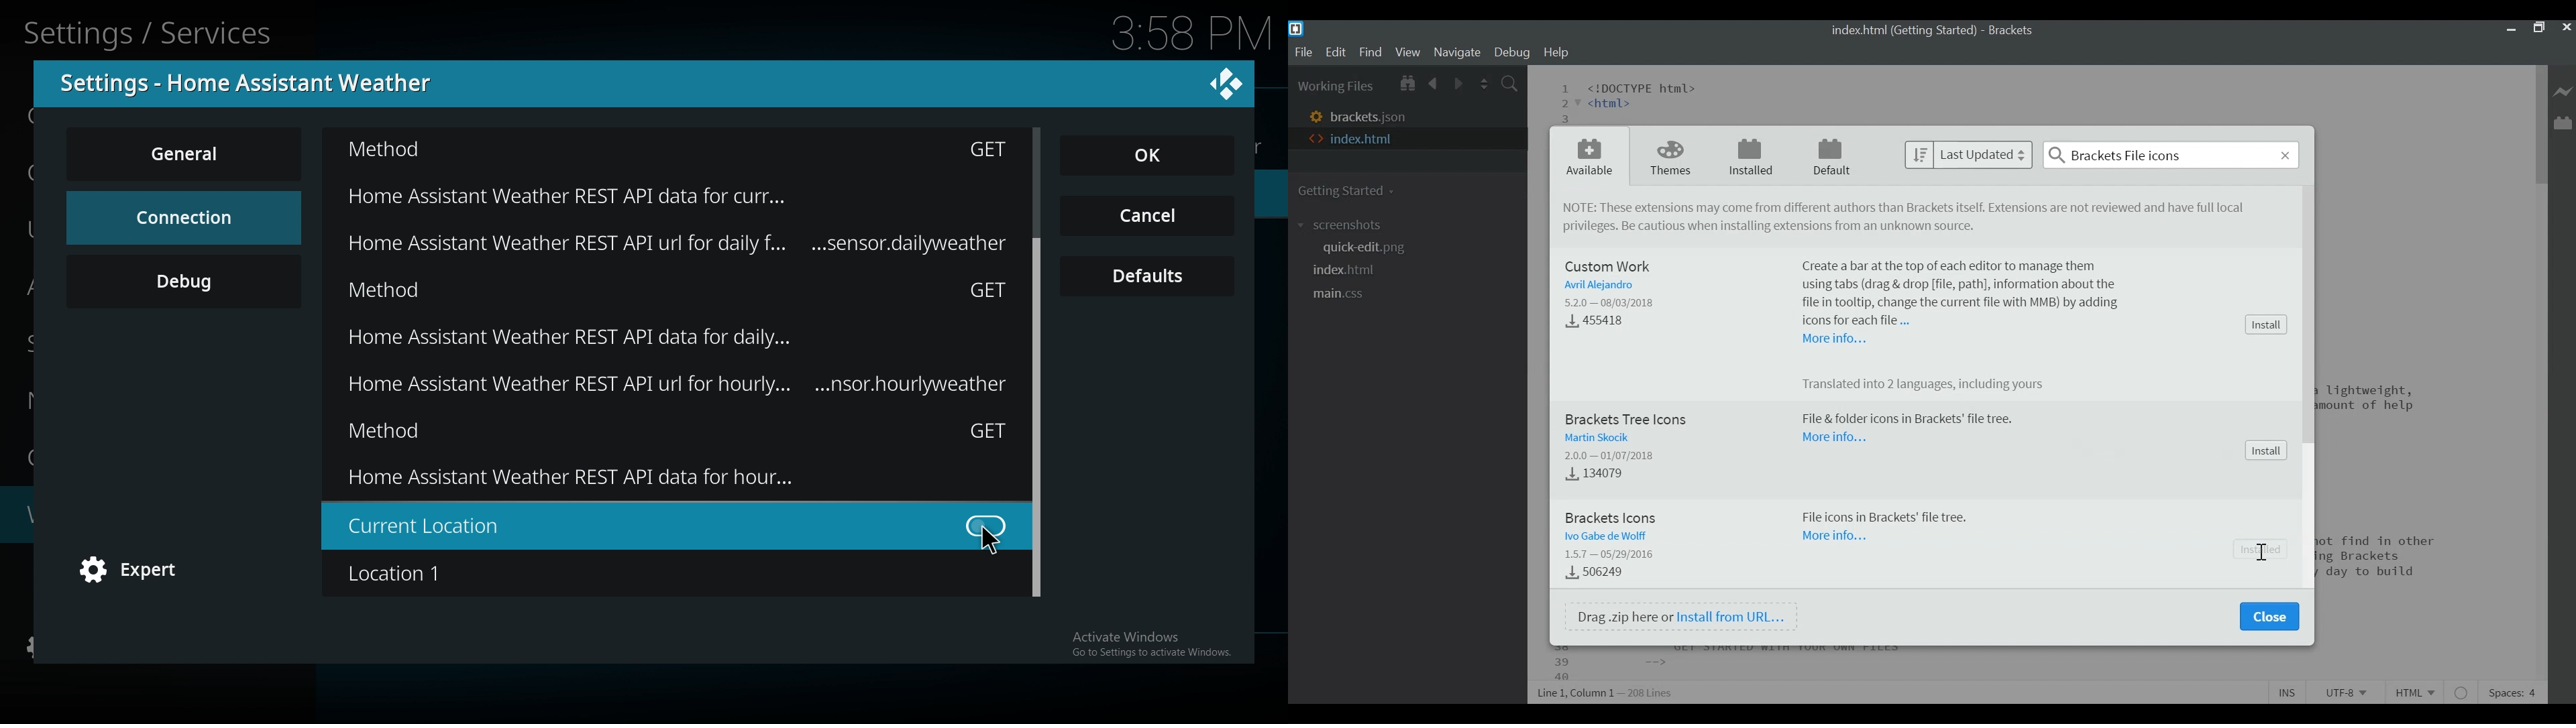 This screenshot has height=728, width=2576. I want to click on close, so click(1226, 82).